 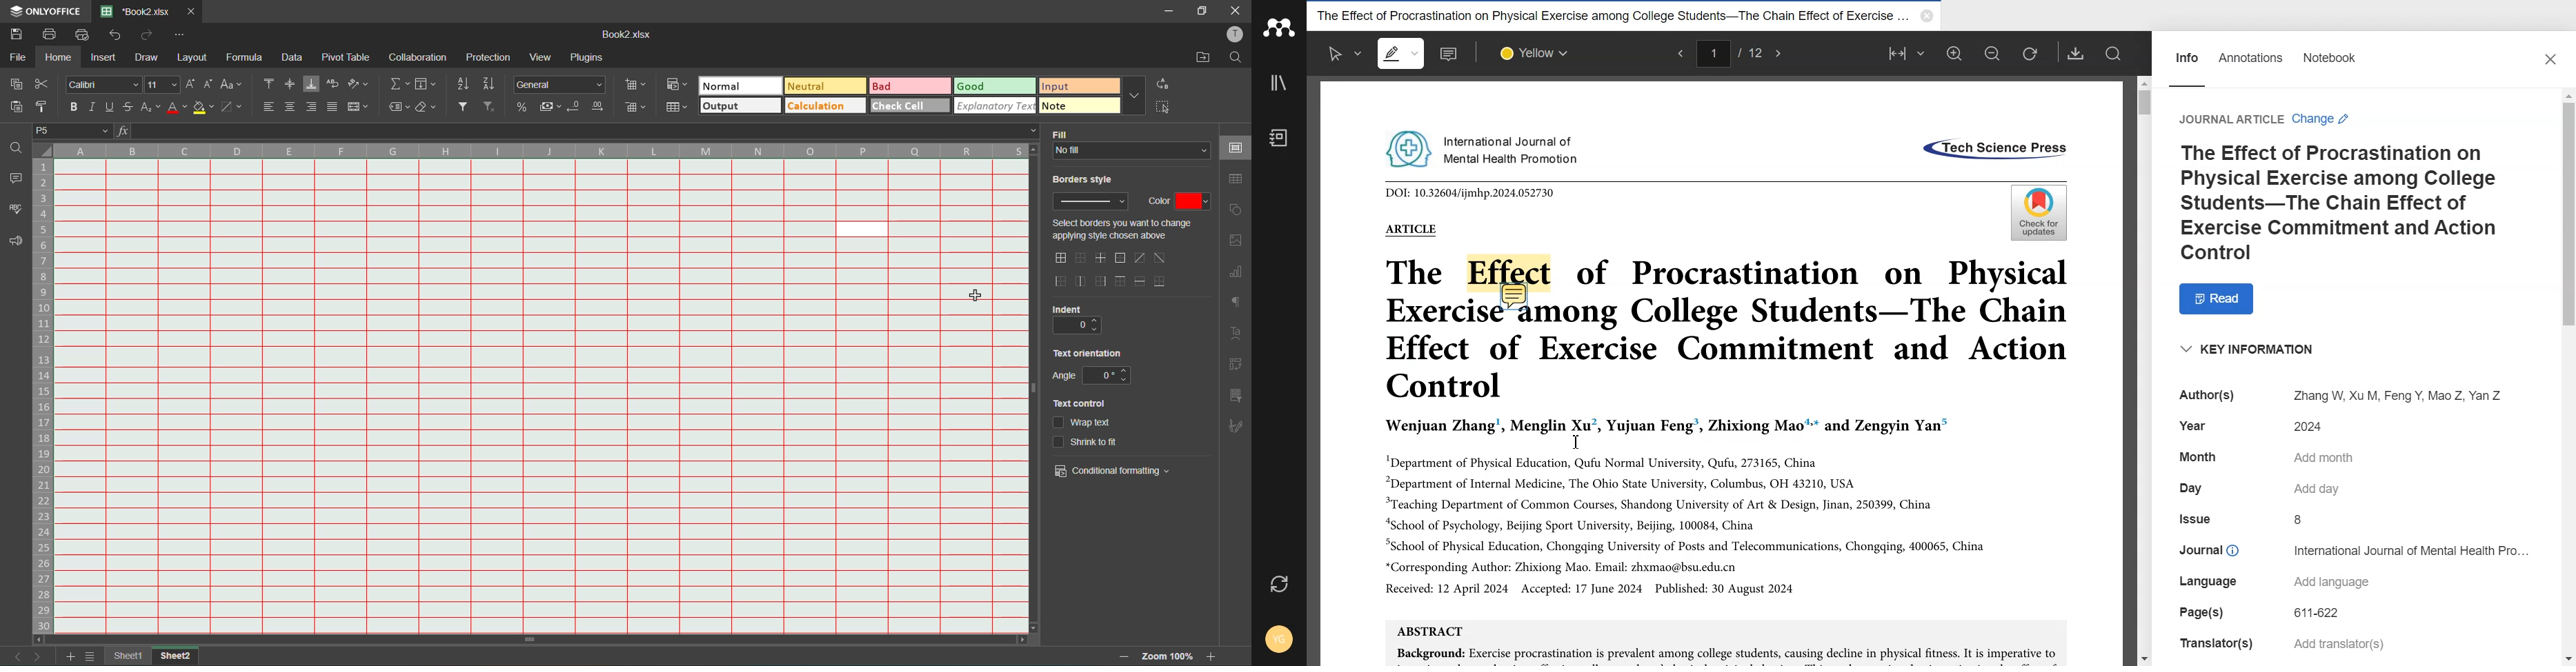 What do you see at coordinates (14, 108) in the screenshot?
I see `paste` at bounding box center [14, 108].